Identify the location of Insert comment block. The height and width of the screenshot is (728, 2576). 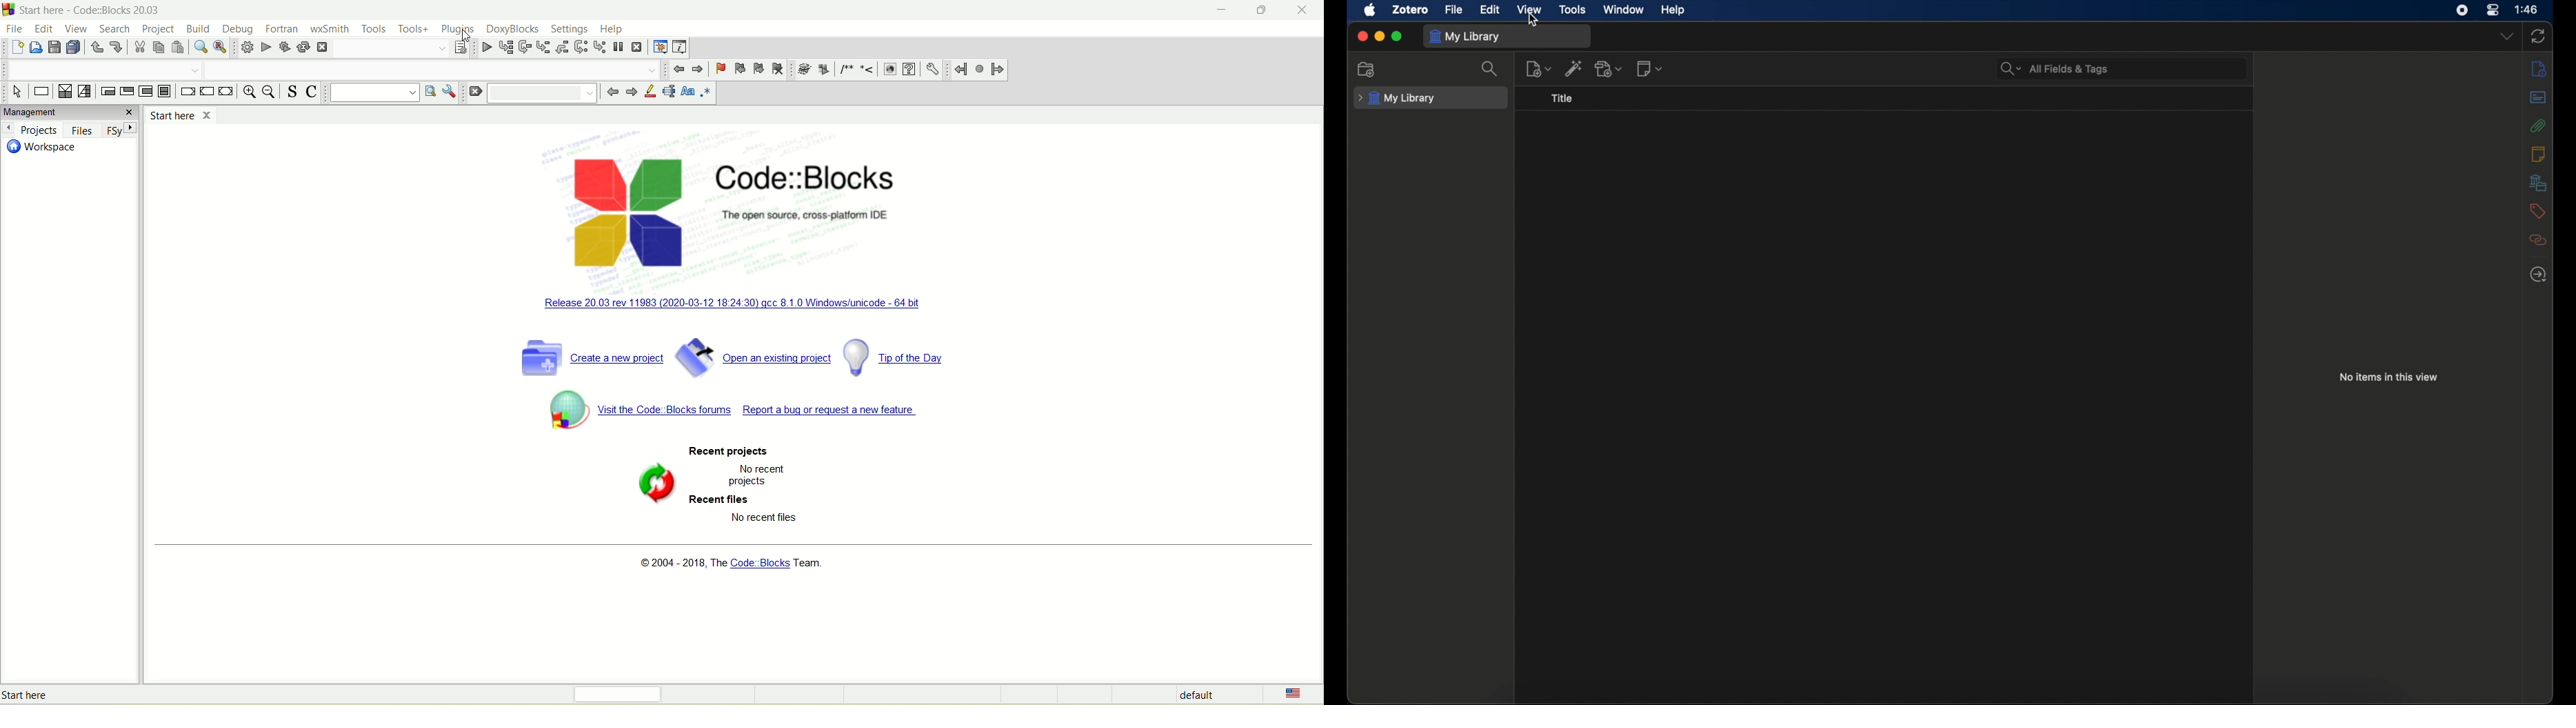
(845, 70).